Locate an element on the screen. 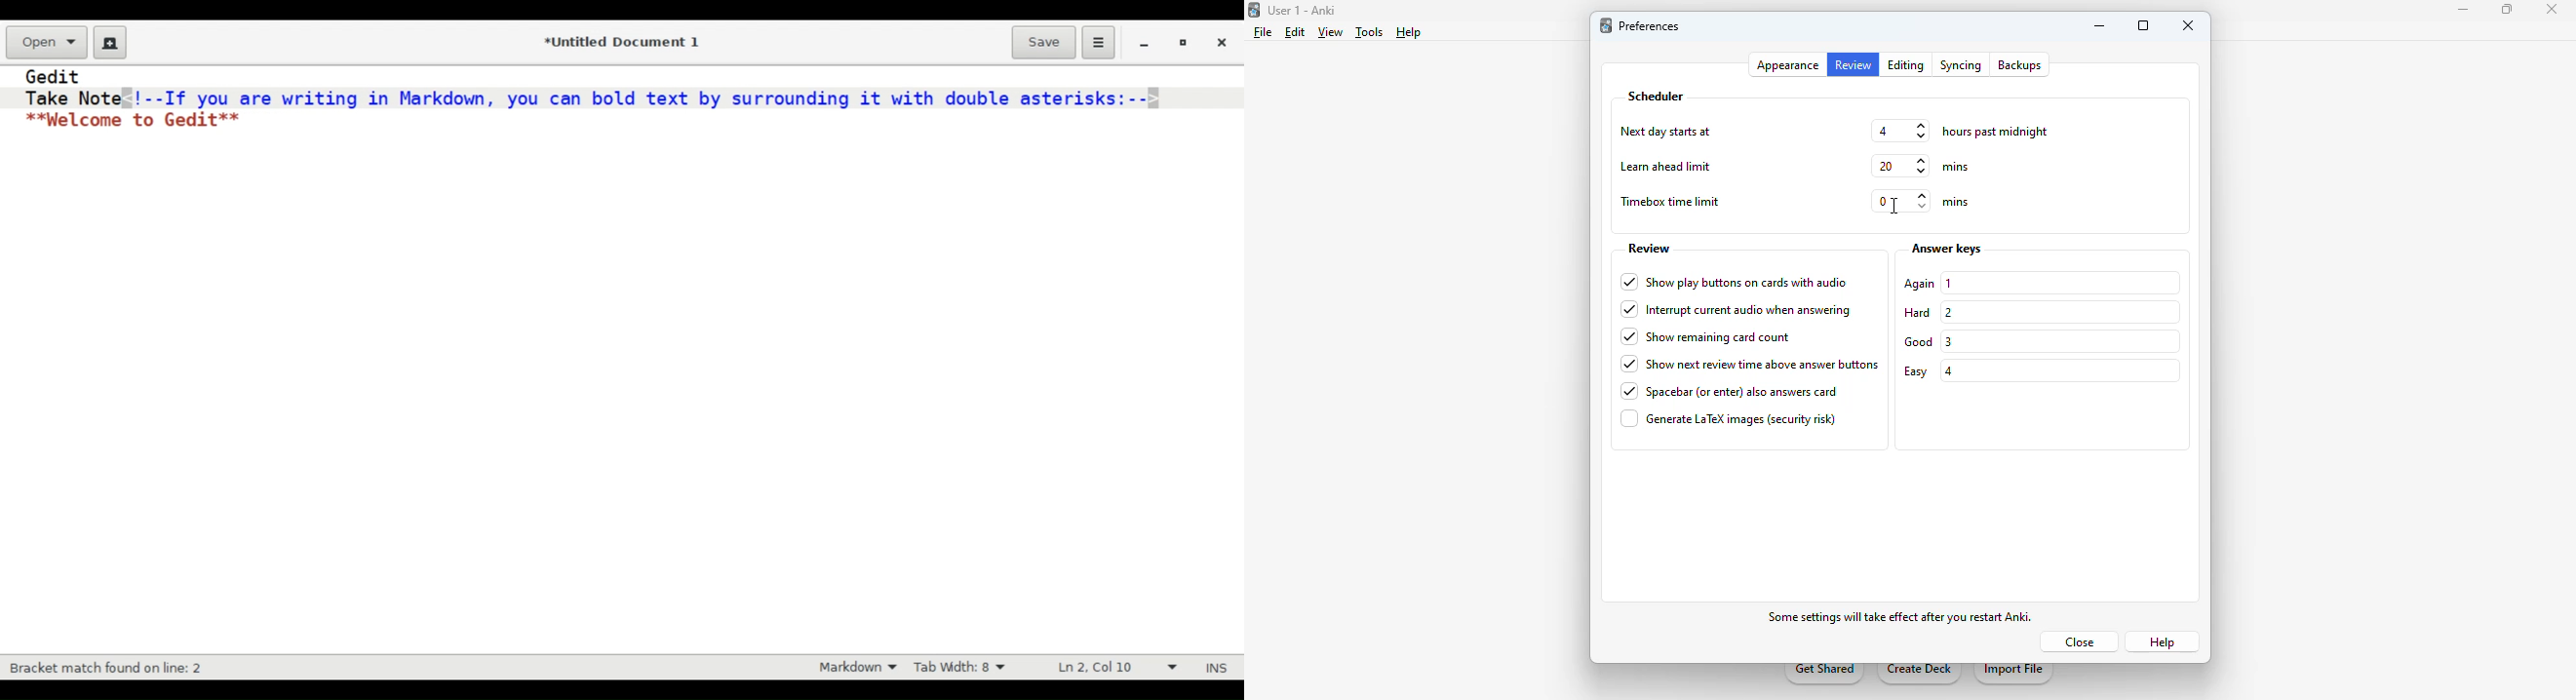 The height and width of the screenshot is (700, 2576). 2 is located at coordinates (1948, 312).